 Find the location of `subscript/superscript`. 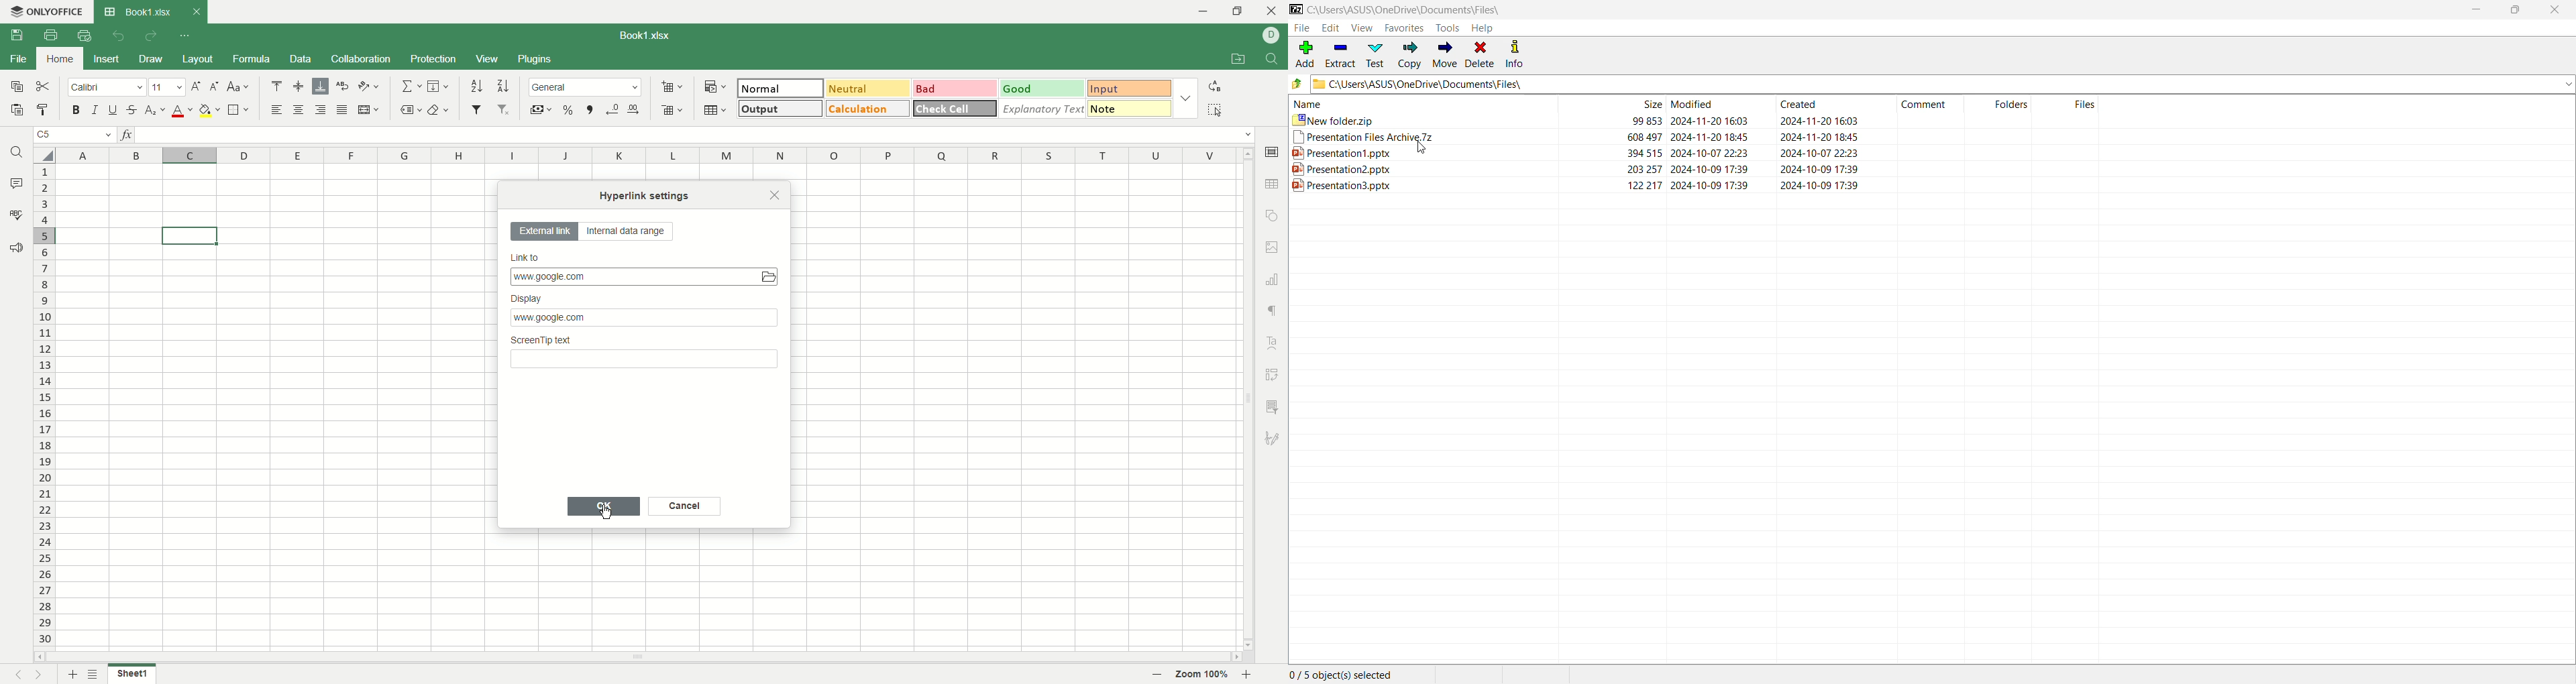

subscript/superscript is located at coordinates (155, 111).